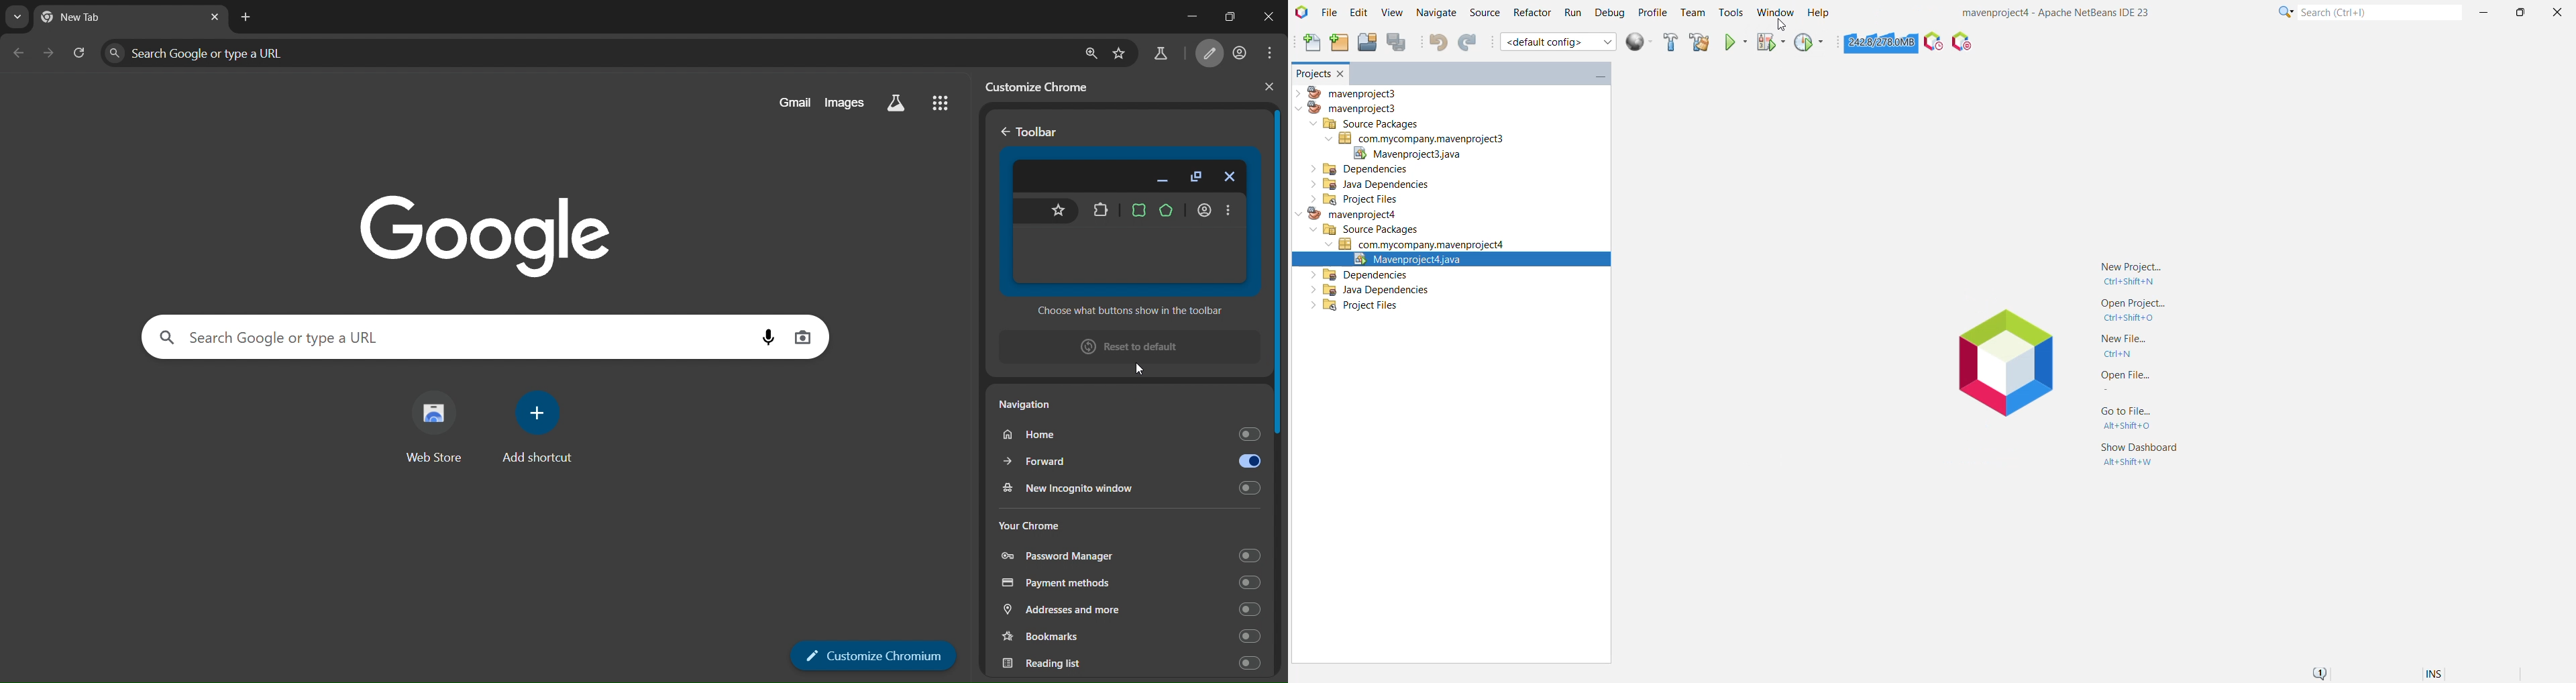  Describe the element at coordinates (592, 54) in the screenshot. I see `Search Google or type a URL` at that location.